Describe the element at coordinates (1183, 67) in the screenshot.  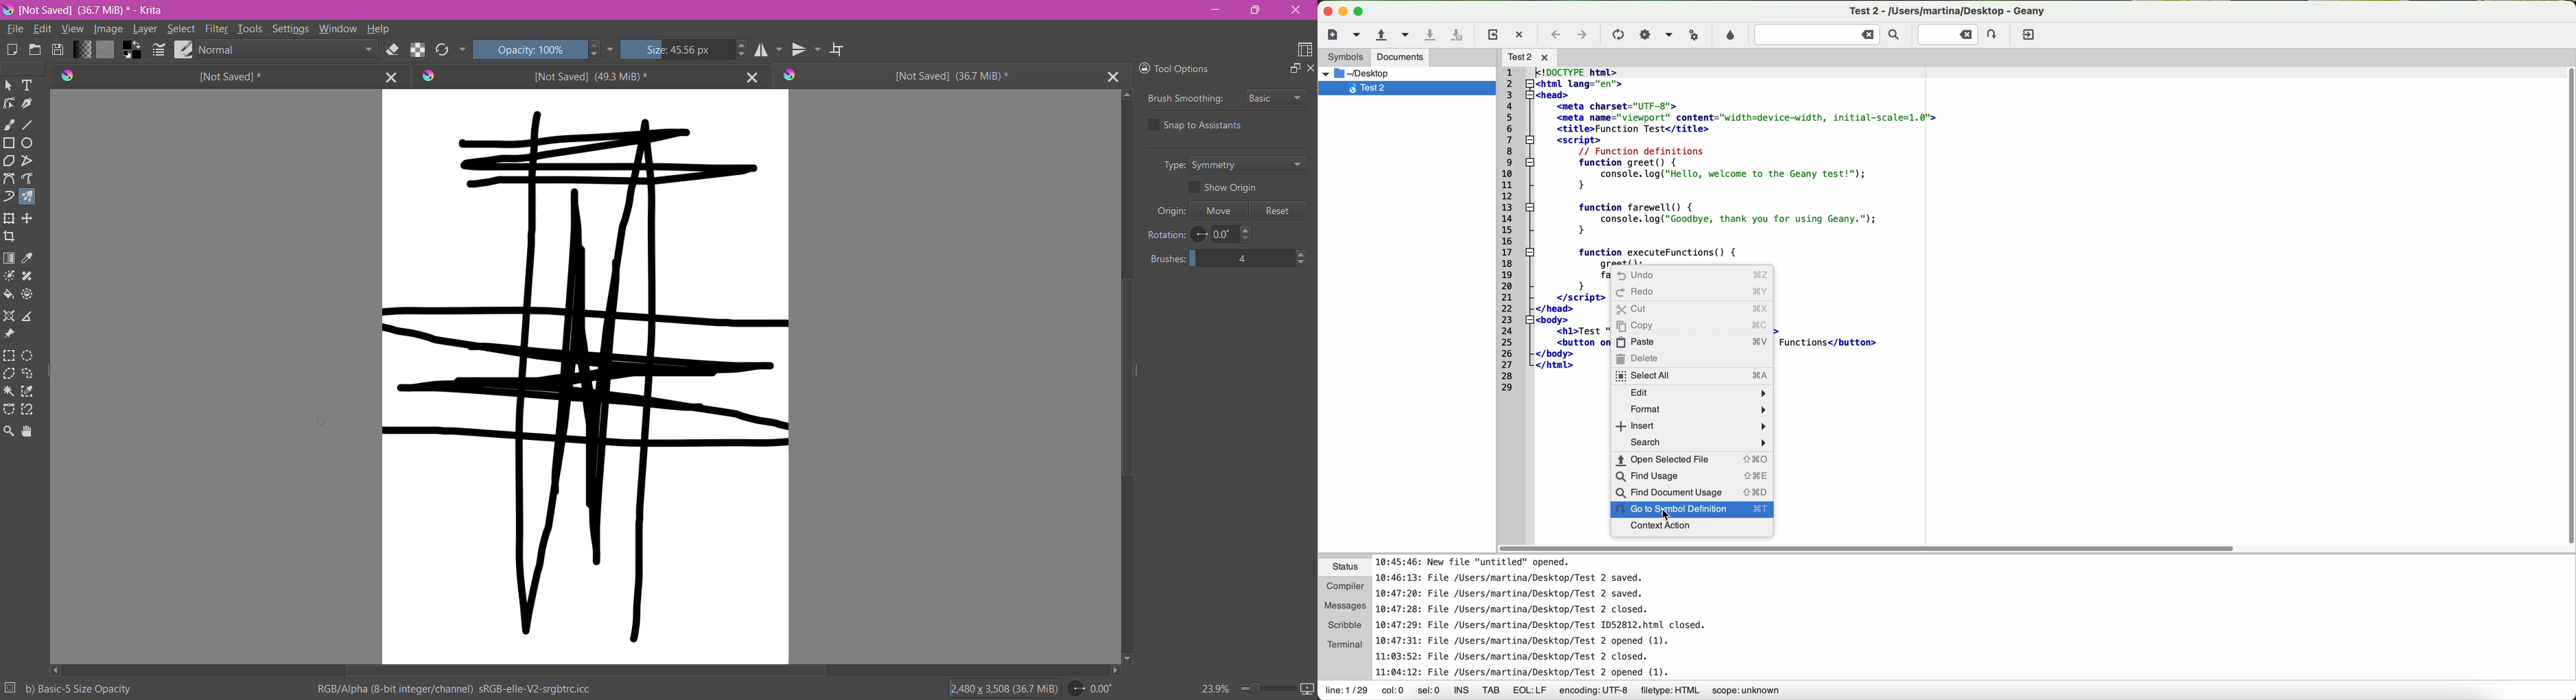
I see `Tool Options` at that location.